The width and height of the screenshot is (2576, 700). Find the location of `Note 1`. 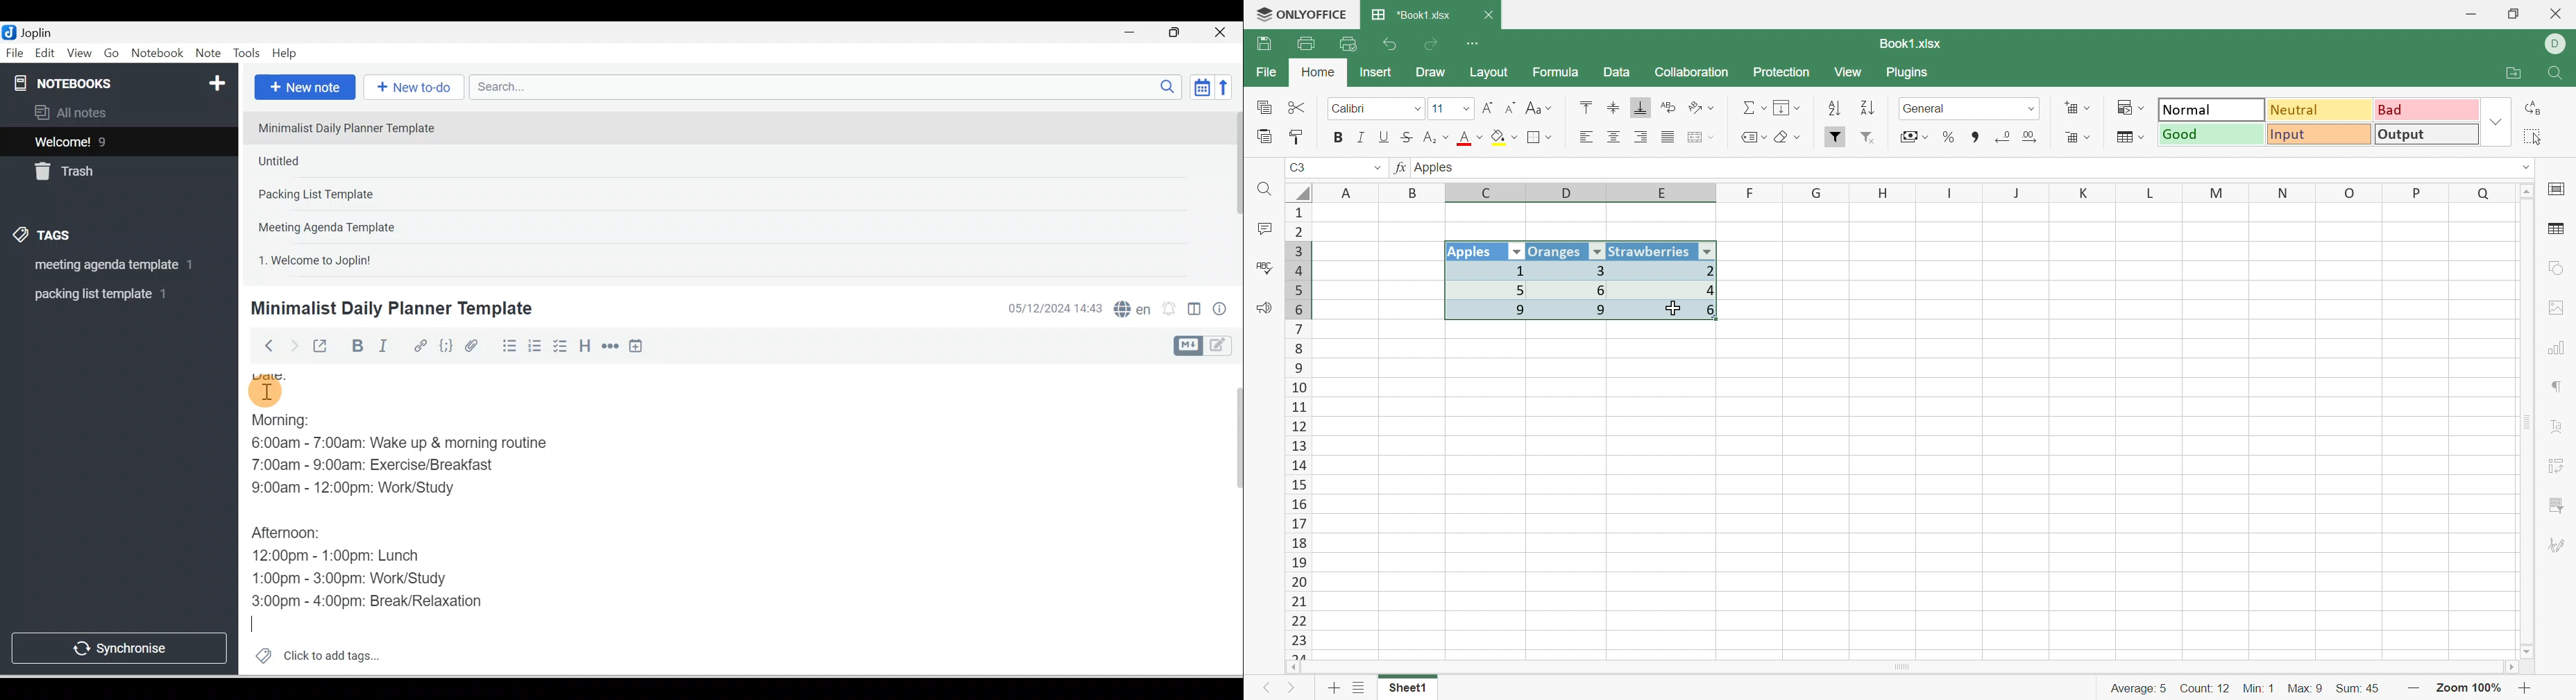

Note 1 is located at coordinates (356, 127).